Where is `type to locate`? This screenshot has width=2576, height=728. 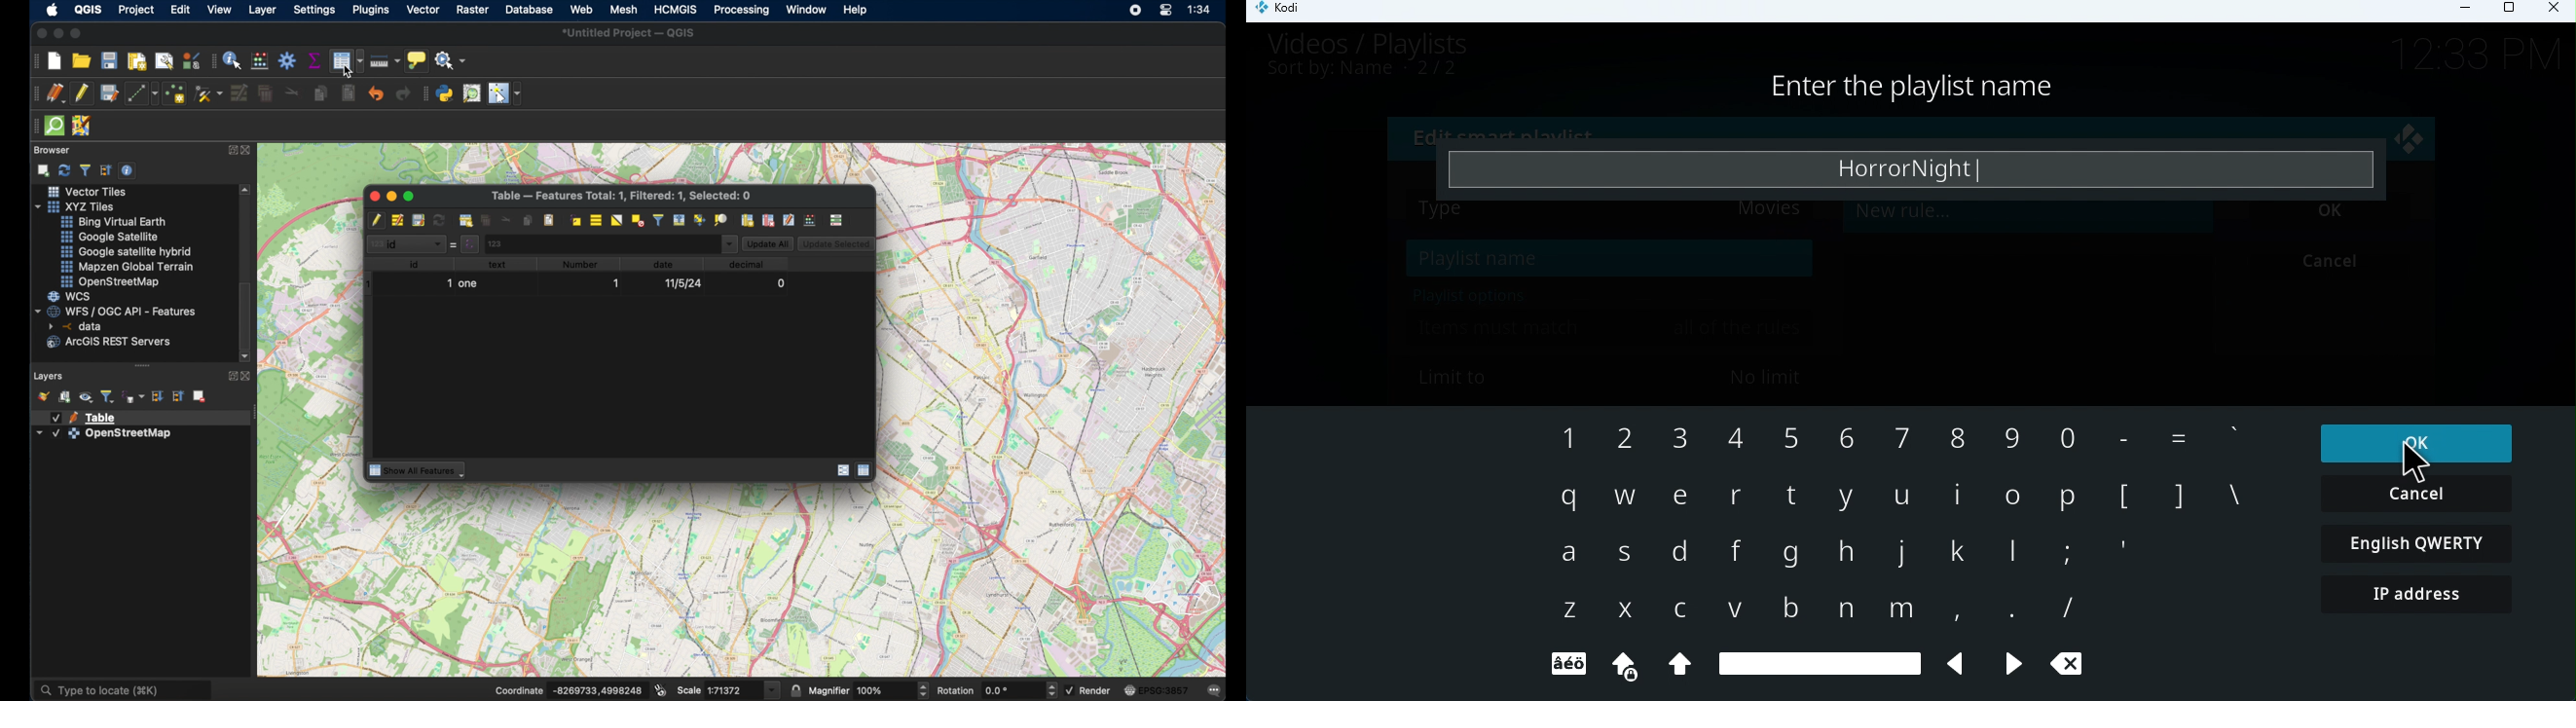 type to locate is located at coordinates (123, 686).